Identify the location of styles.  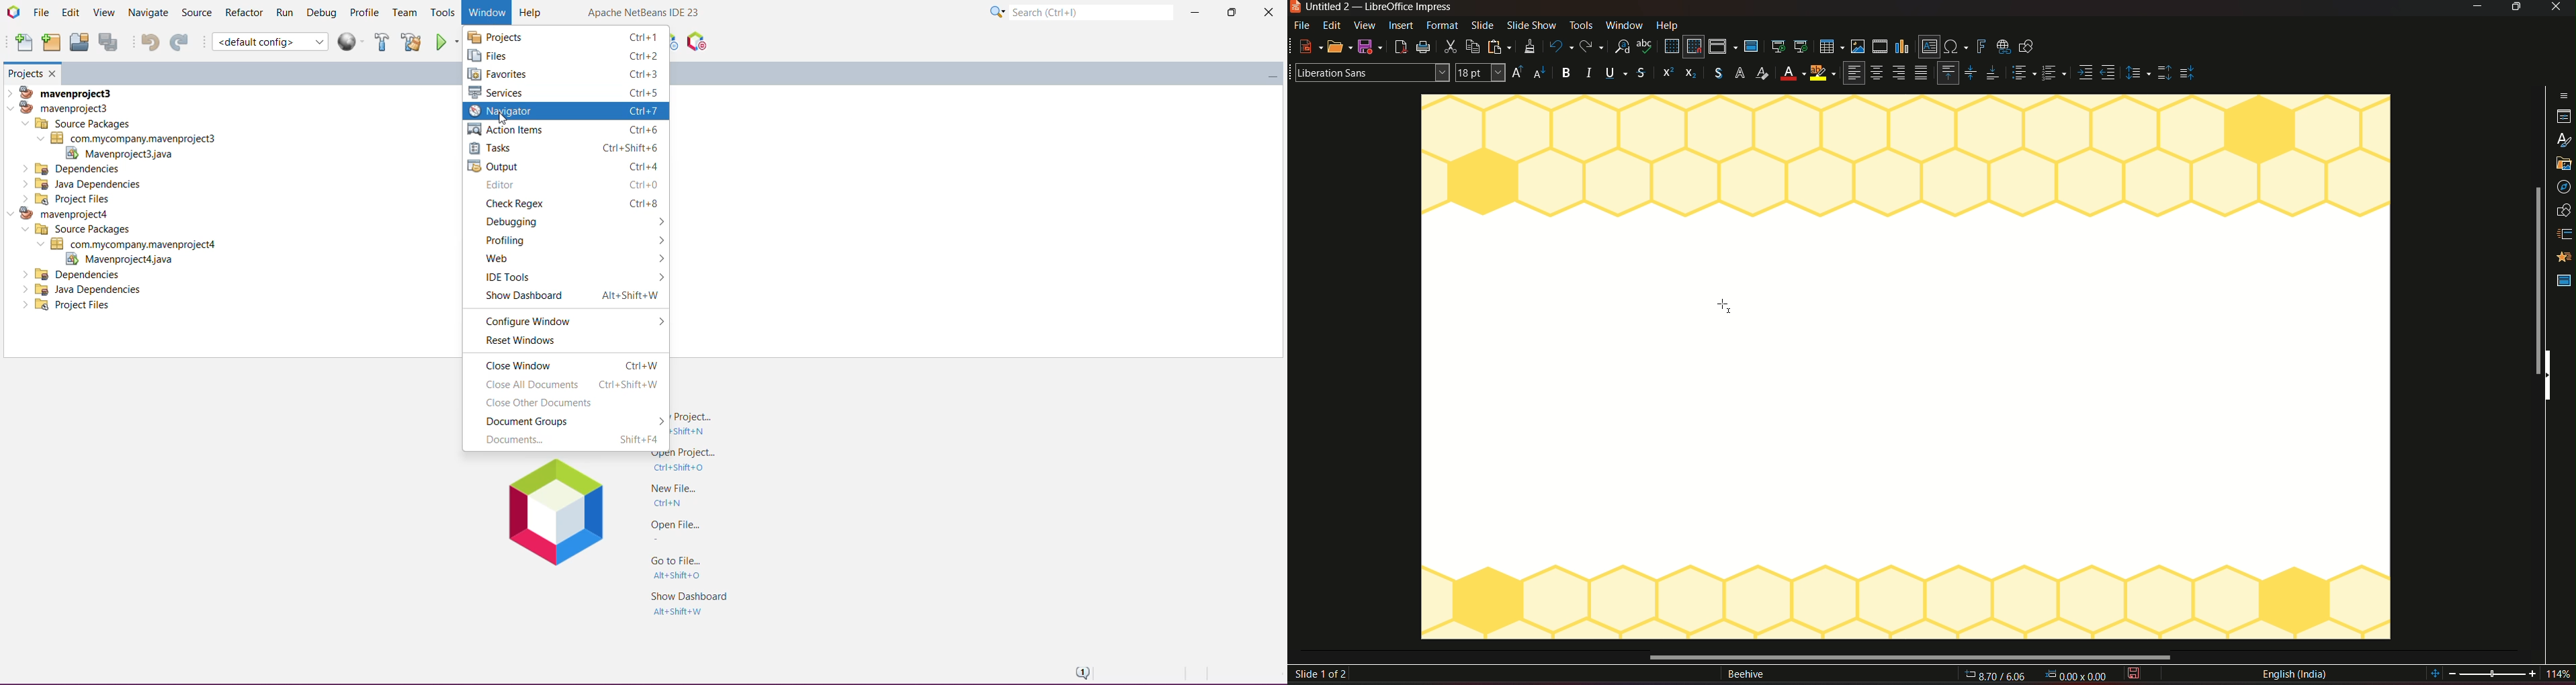
(2563, 114).